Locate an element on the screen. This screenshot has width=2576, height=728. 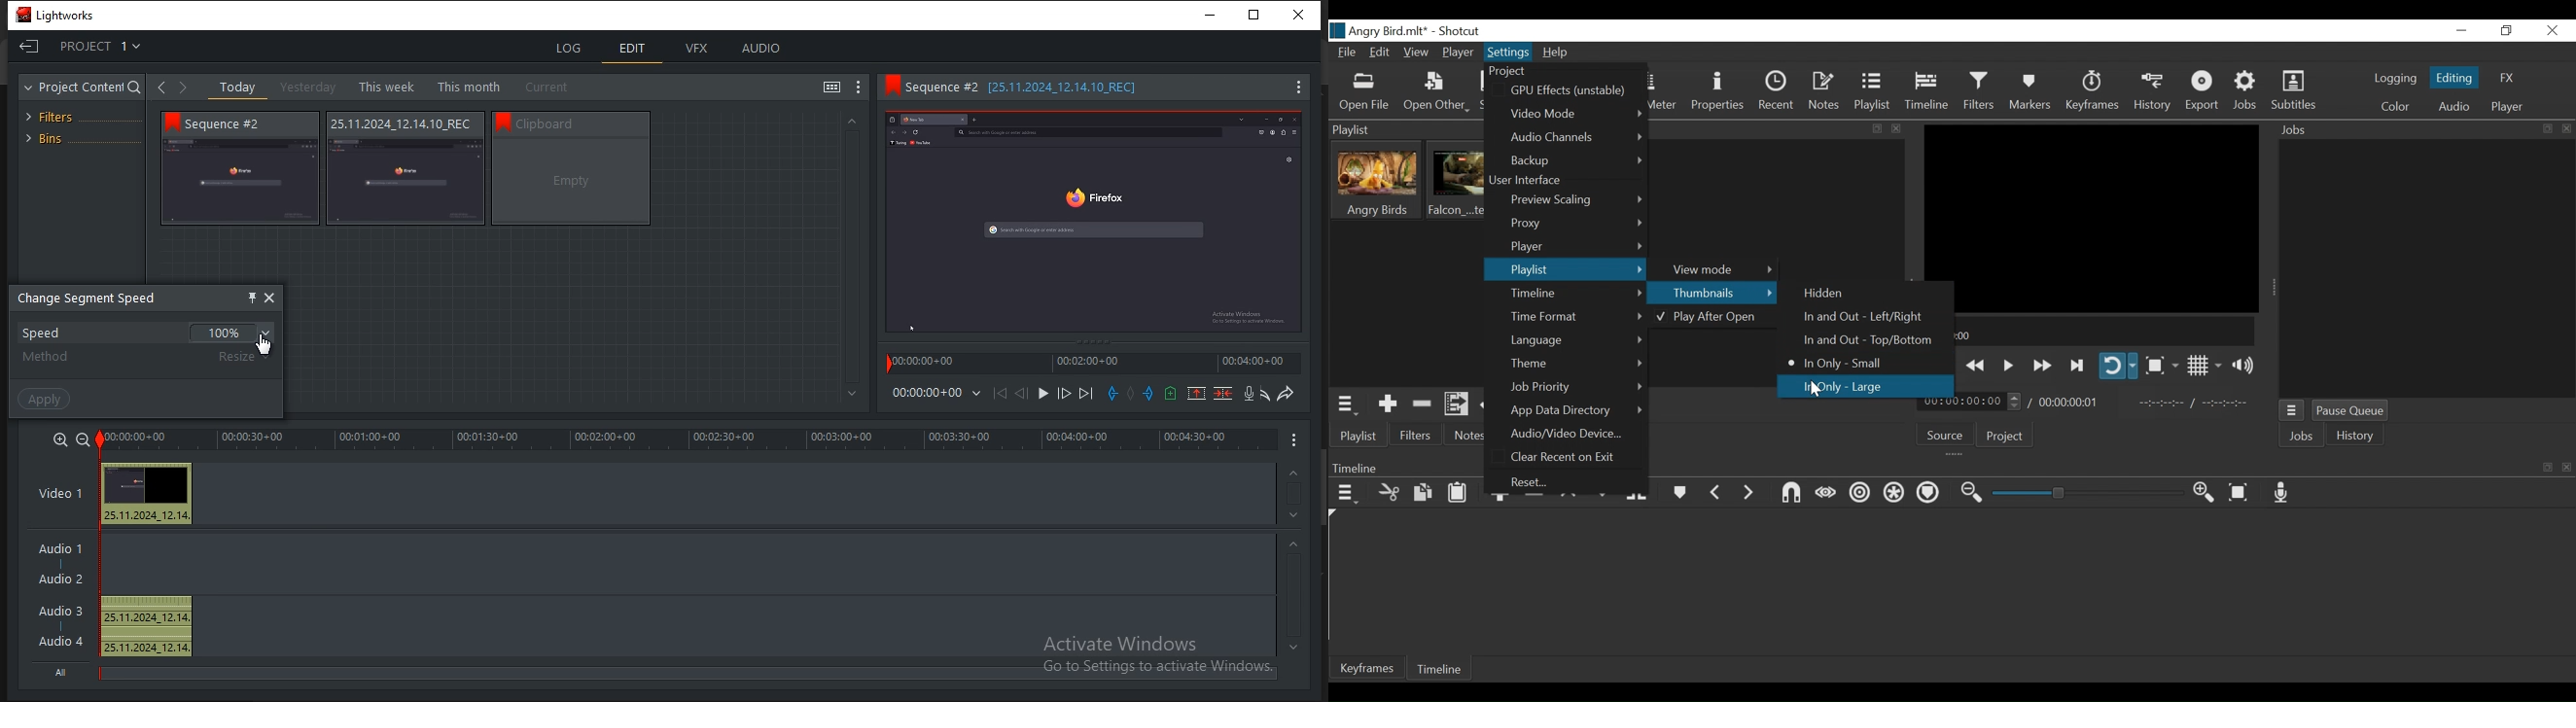
redo is located at coordinates (1288, 393).